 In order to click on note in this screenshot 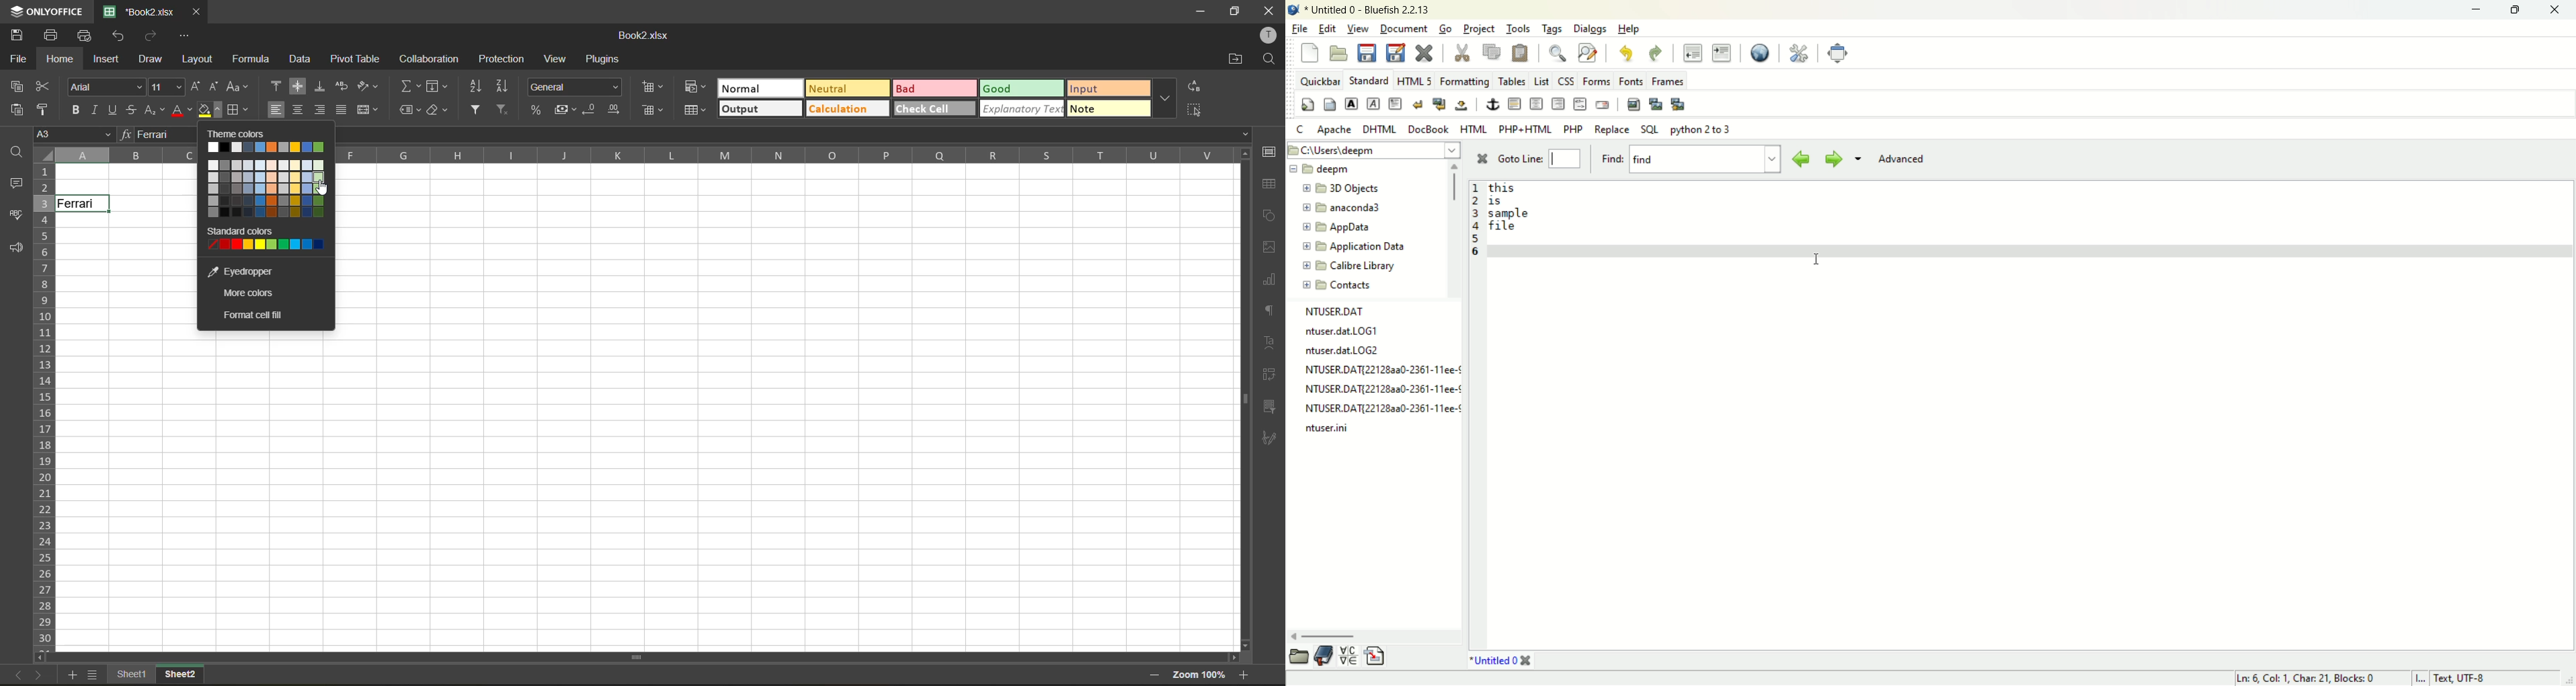, I will do `click(1110, 109)`.